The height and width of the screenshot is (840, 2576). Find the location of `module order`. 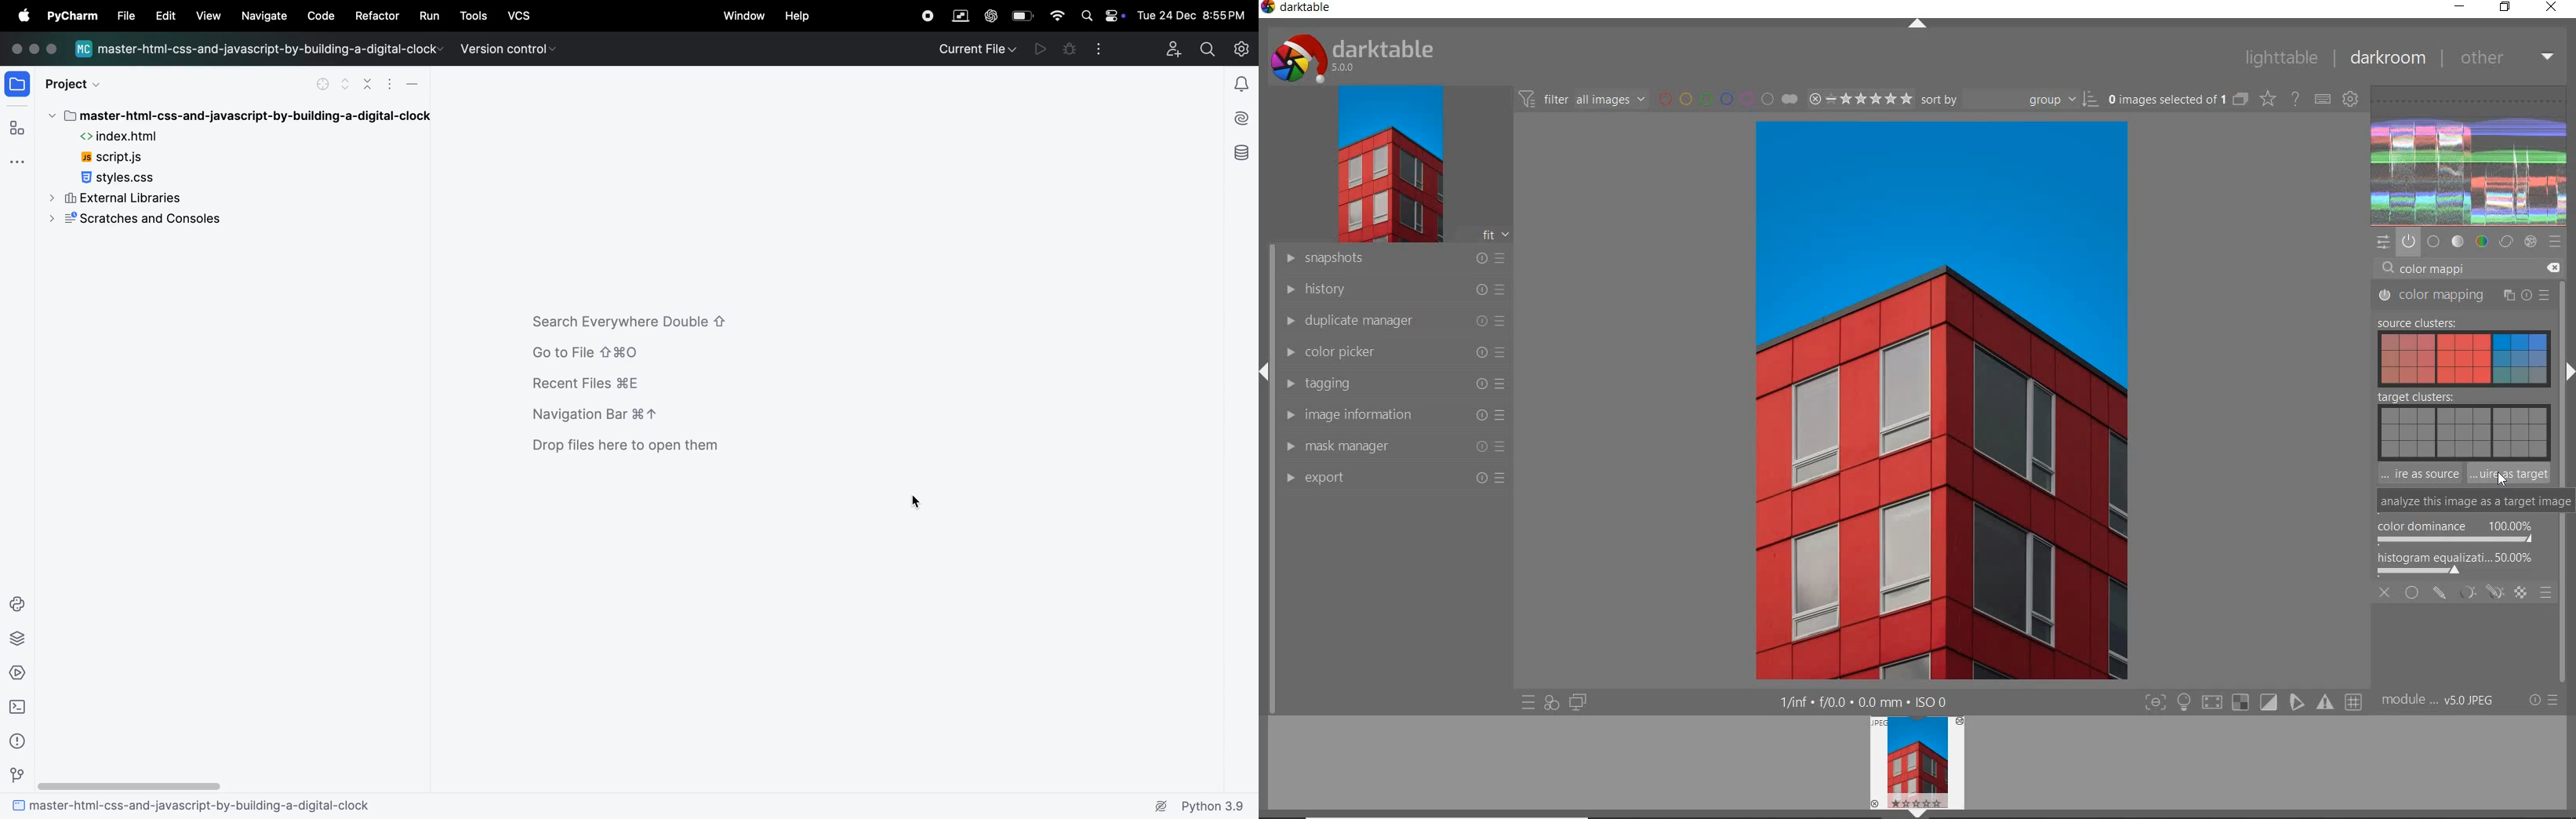

module order is located at coordinates (2440, 700).